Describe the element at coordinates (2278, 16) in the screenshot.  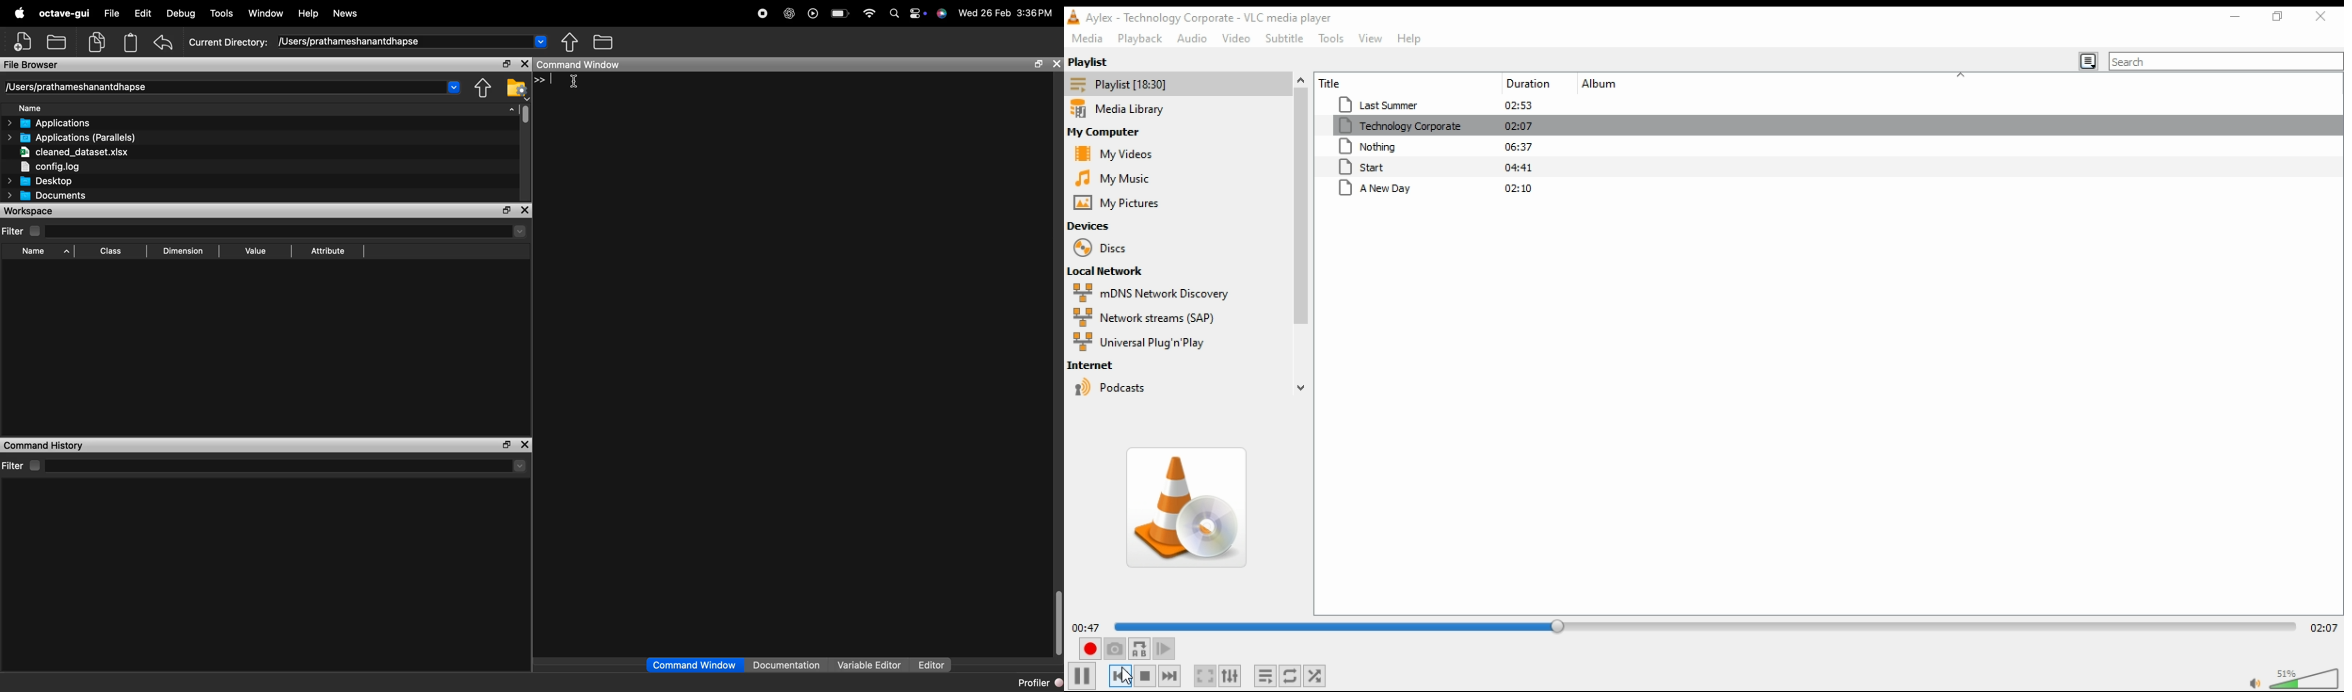
I see `restore` at that location.